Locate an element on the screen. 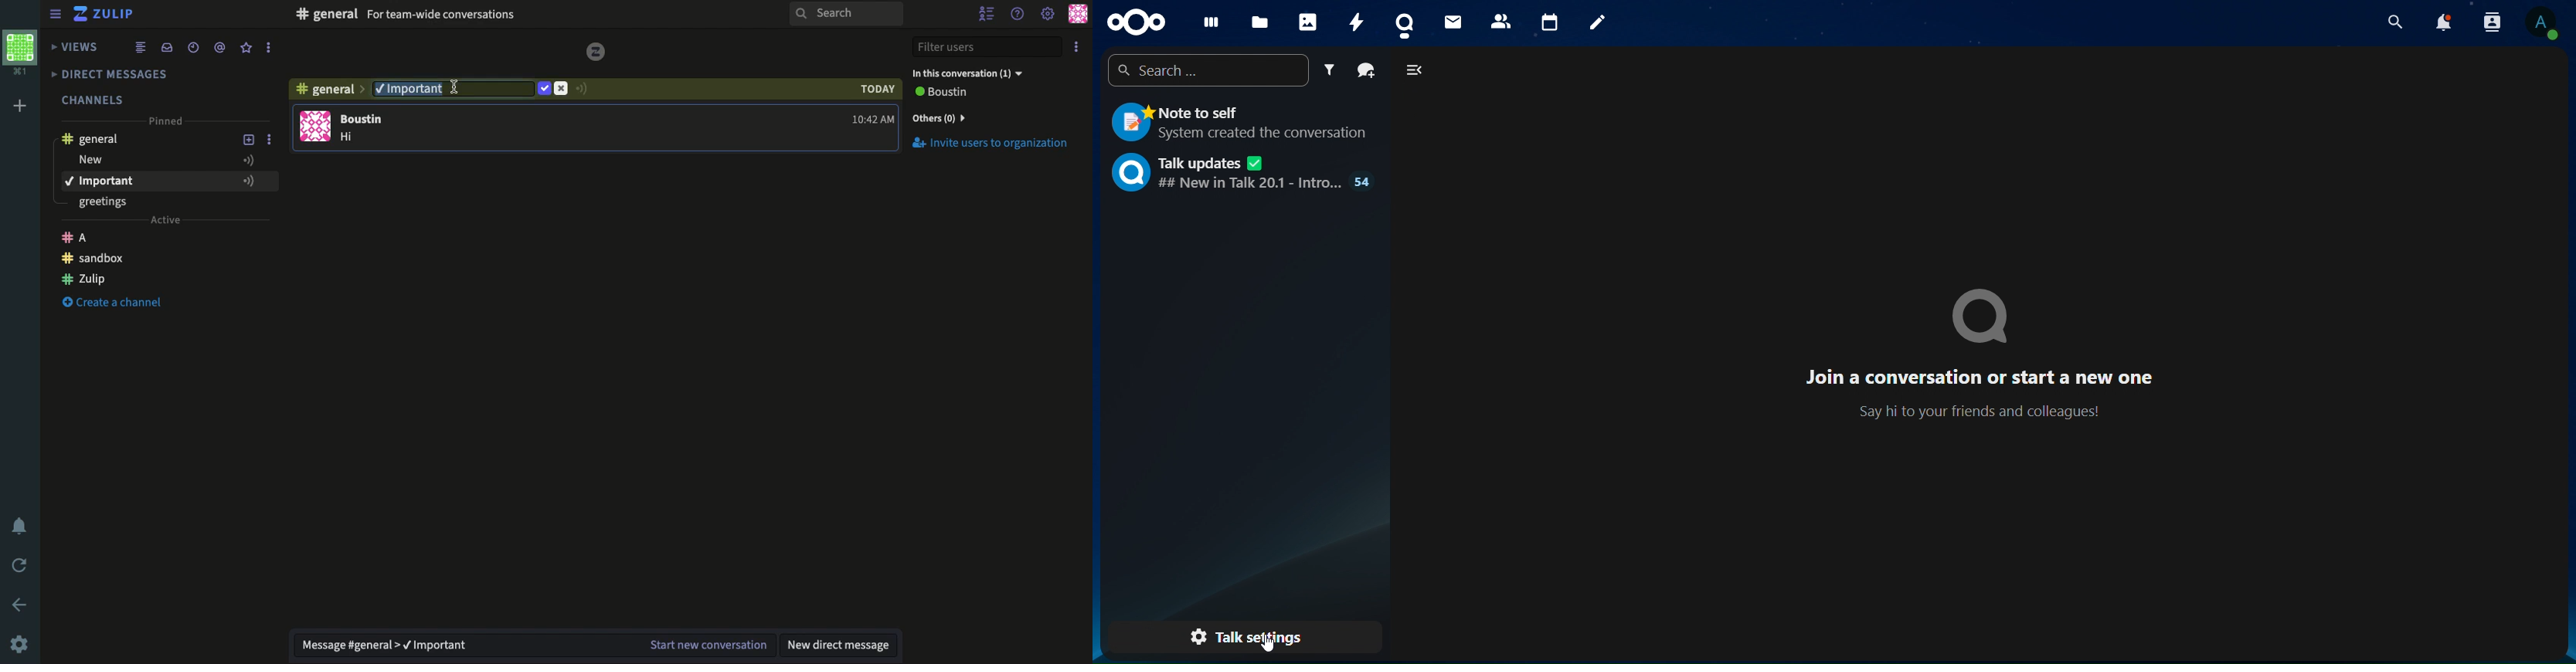 This screenshot has height=672, width=2576. Views is located at coordinates (76, 45).